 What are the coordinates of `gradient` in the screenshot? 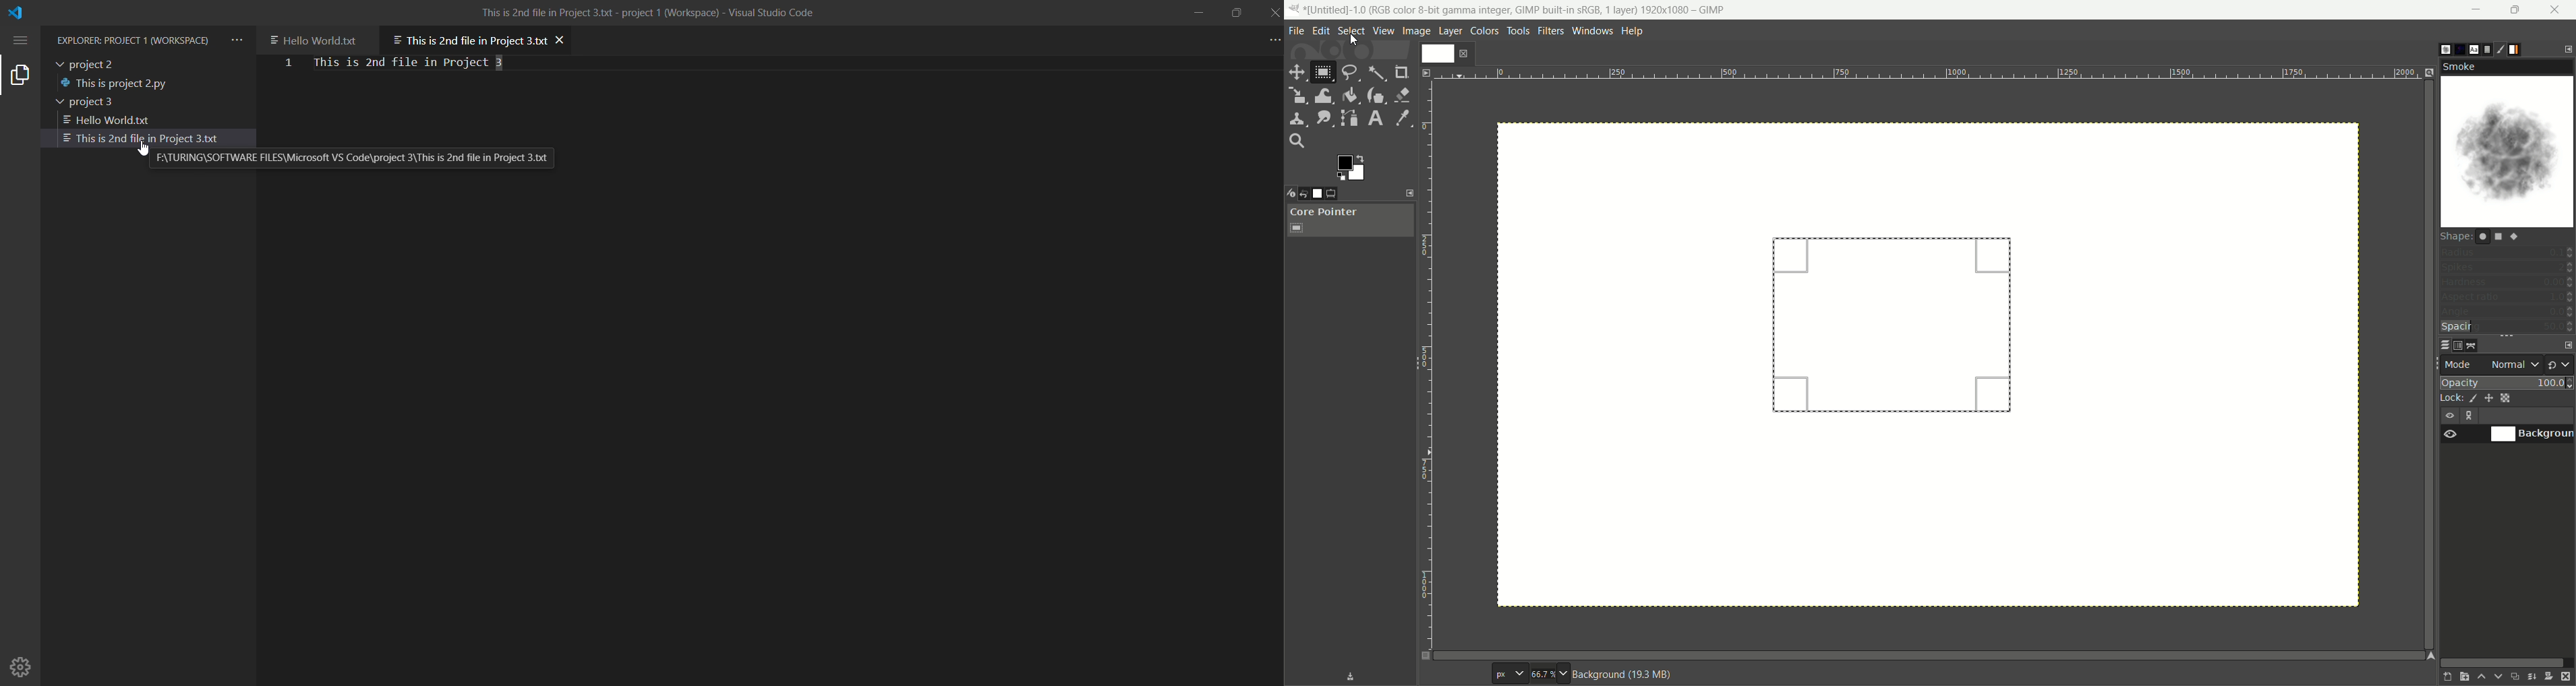 It's located at (2516, 50).